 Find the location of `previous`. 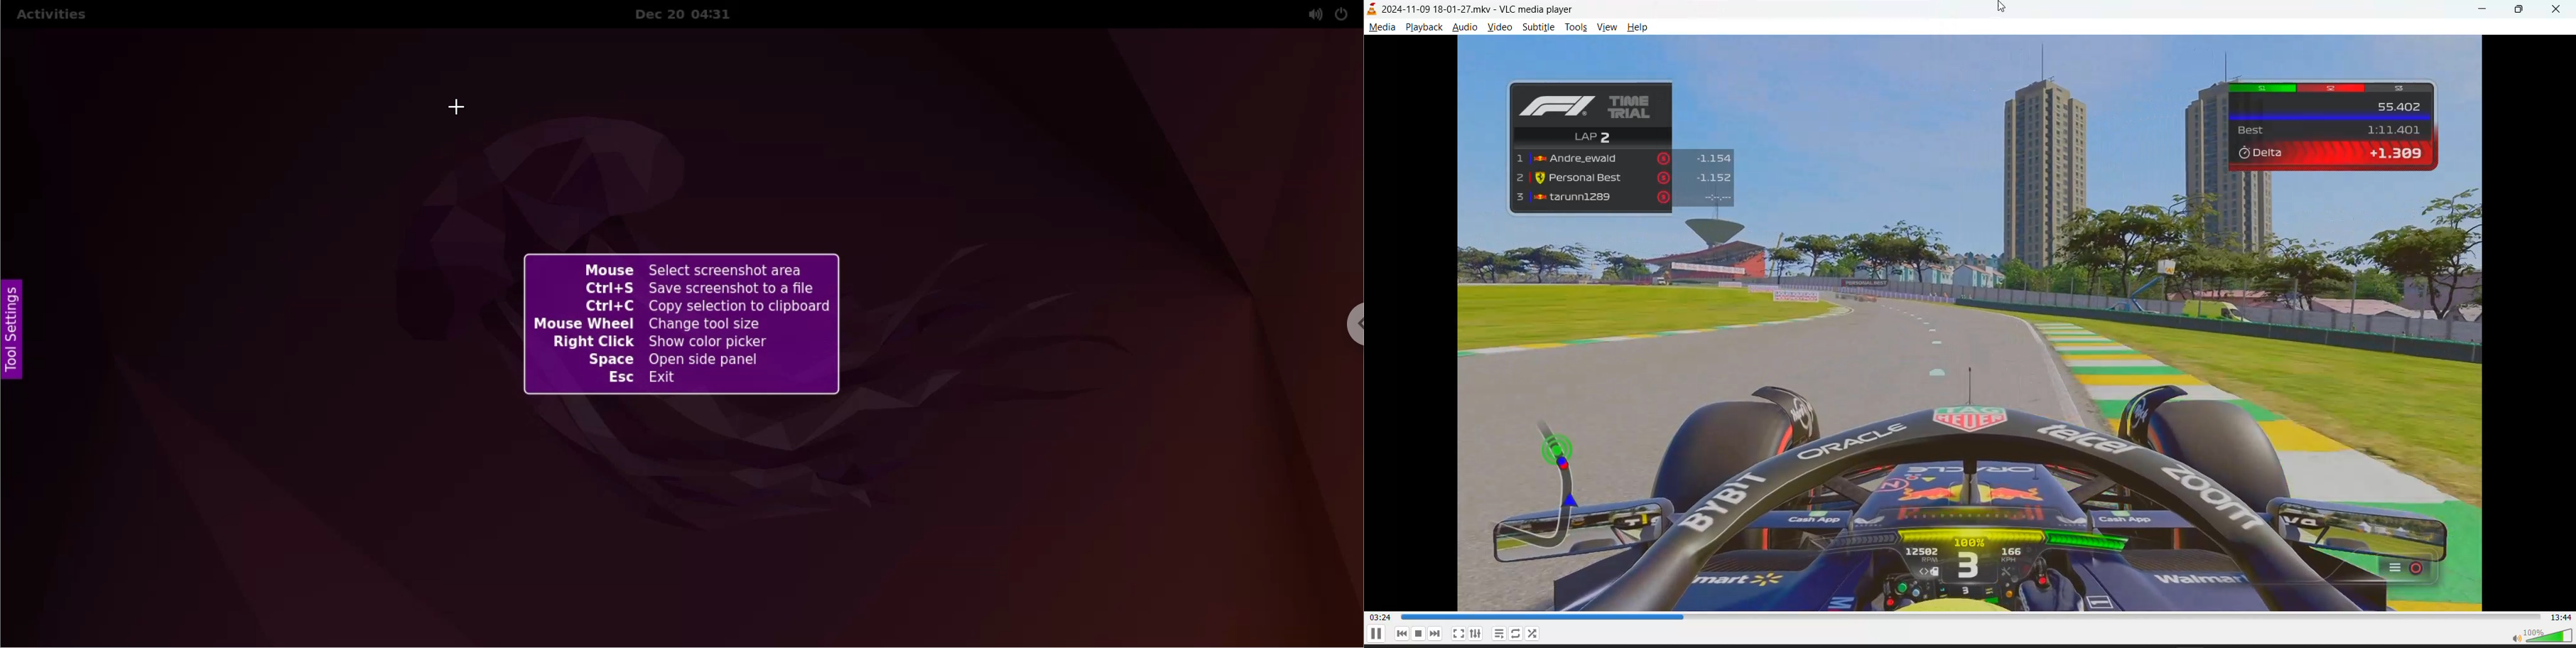

previous is located at coordinates (1403, 633).